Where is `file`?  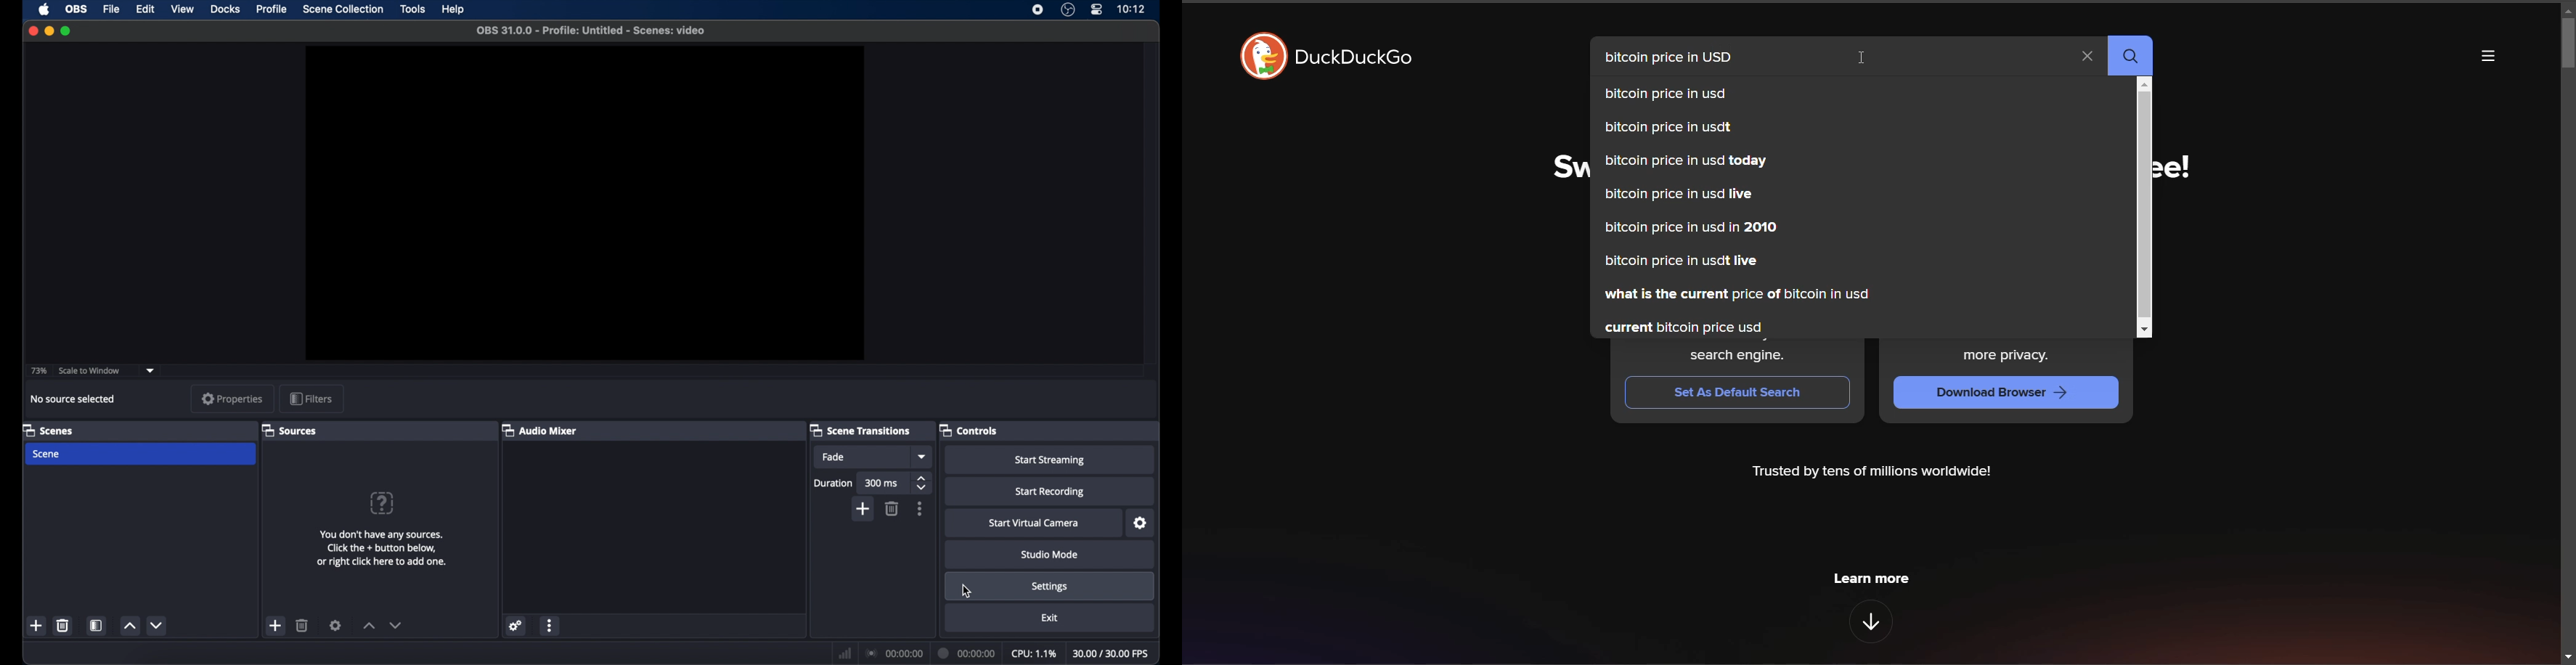
file is located at coordinates (111, 10).